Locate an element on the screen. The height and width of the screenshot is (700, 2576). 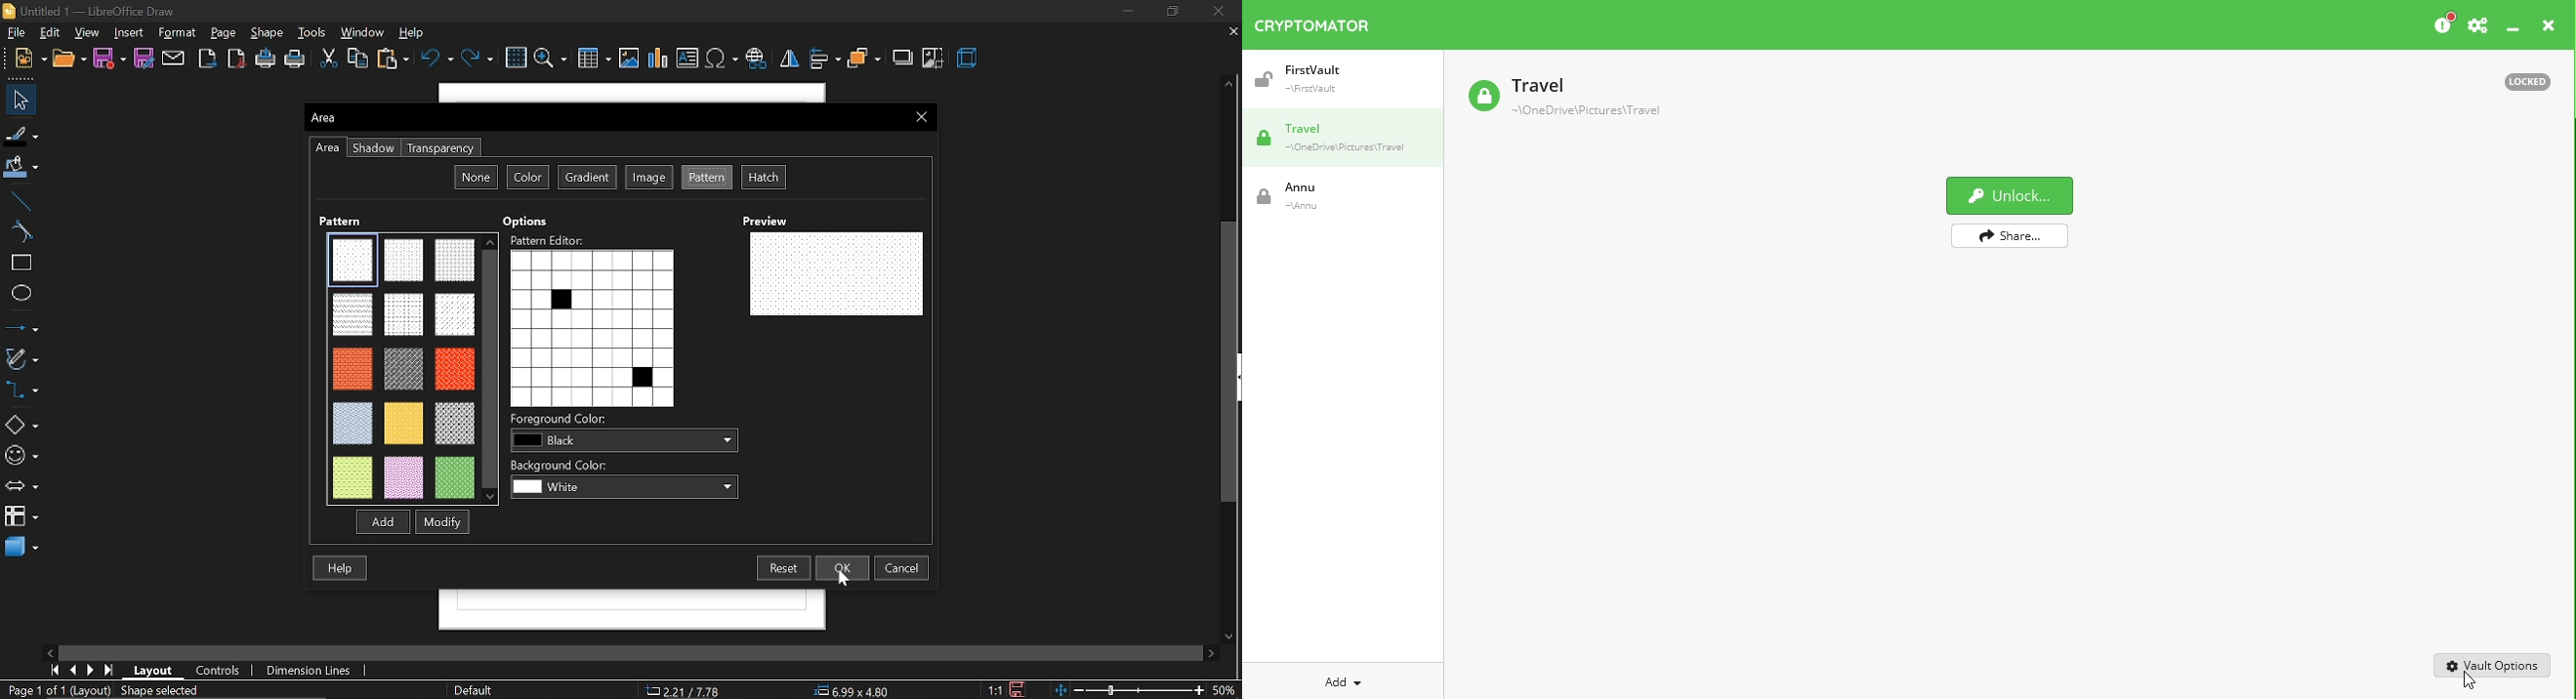
conttrols is located at coordinates (221, 671).